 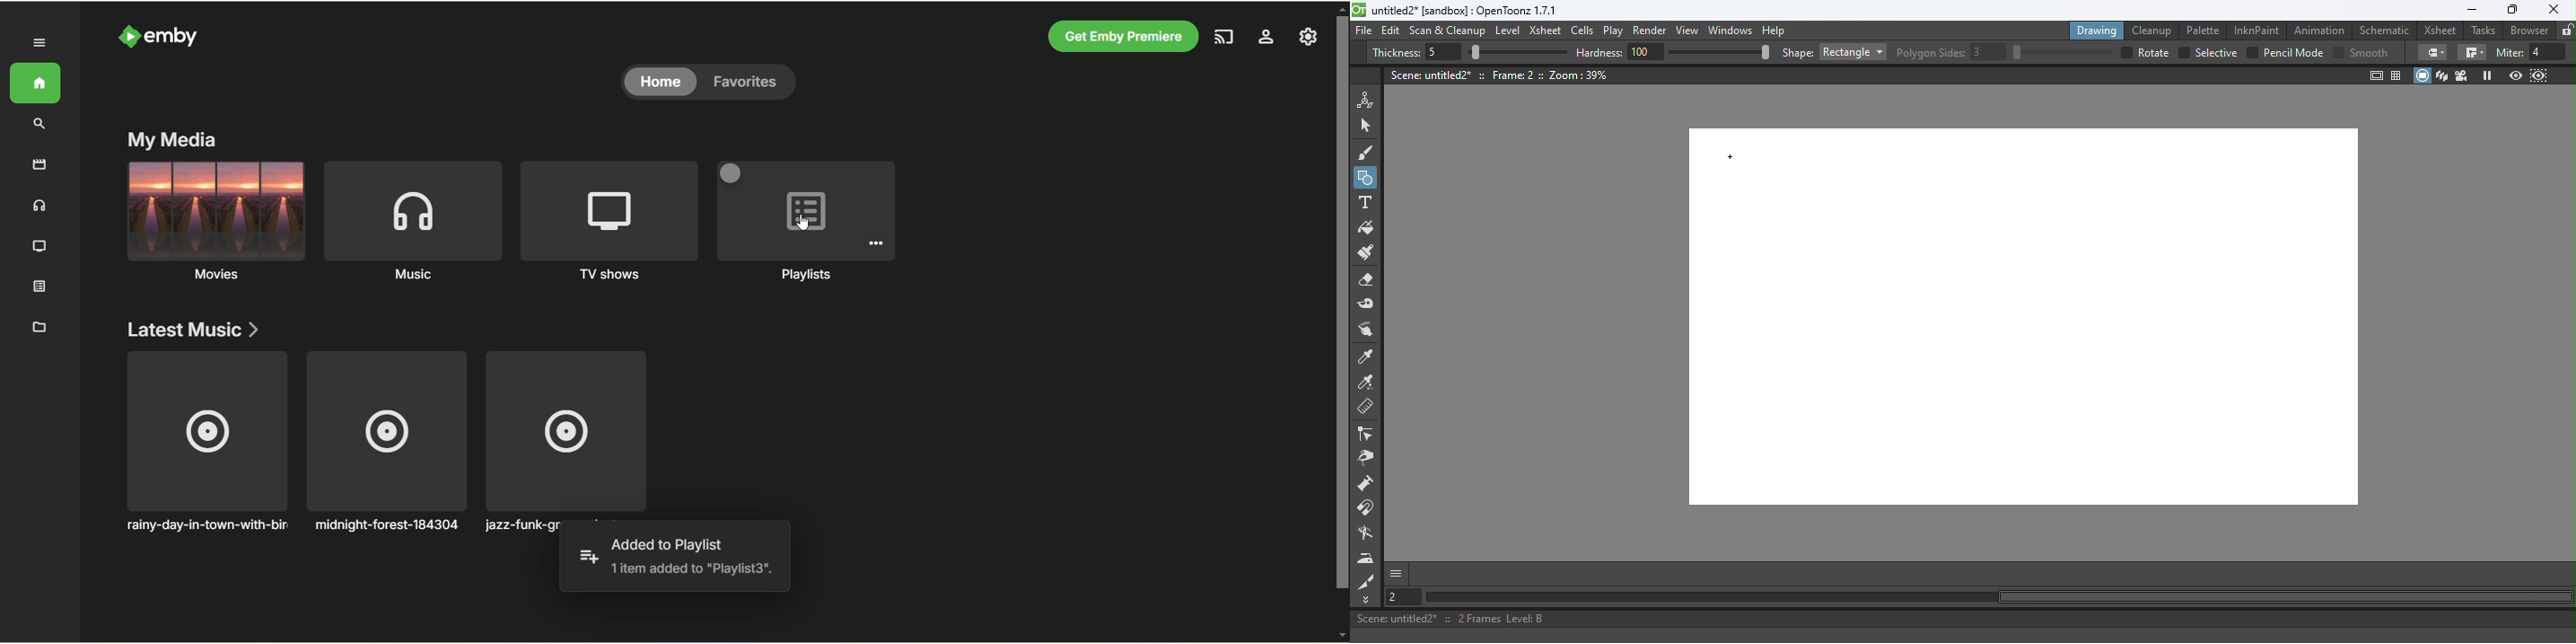 What do you see at coordinates (1931, 53) in the screenshot?
I see `Polygon slides` at bounding box center [1931, 53].